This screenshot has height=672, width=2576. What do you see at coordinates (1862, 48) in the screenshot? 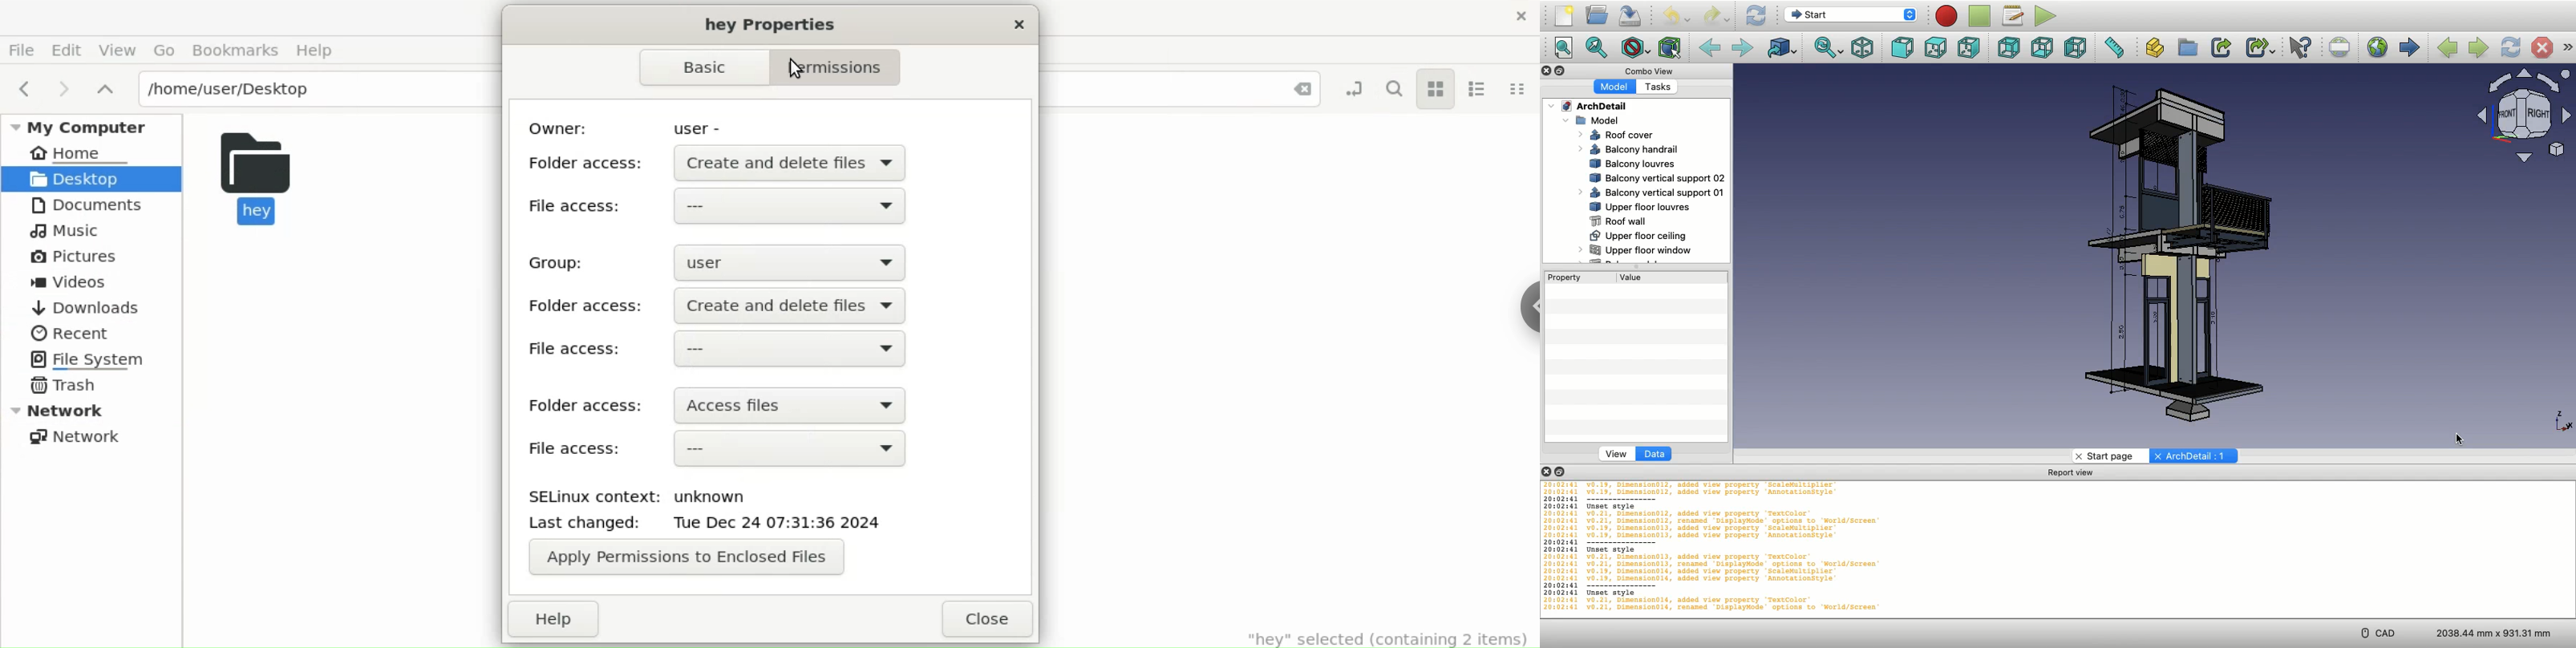
I see `Isometric` at bounding box center [1862, 48].